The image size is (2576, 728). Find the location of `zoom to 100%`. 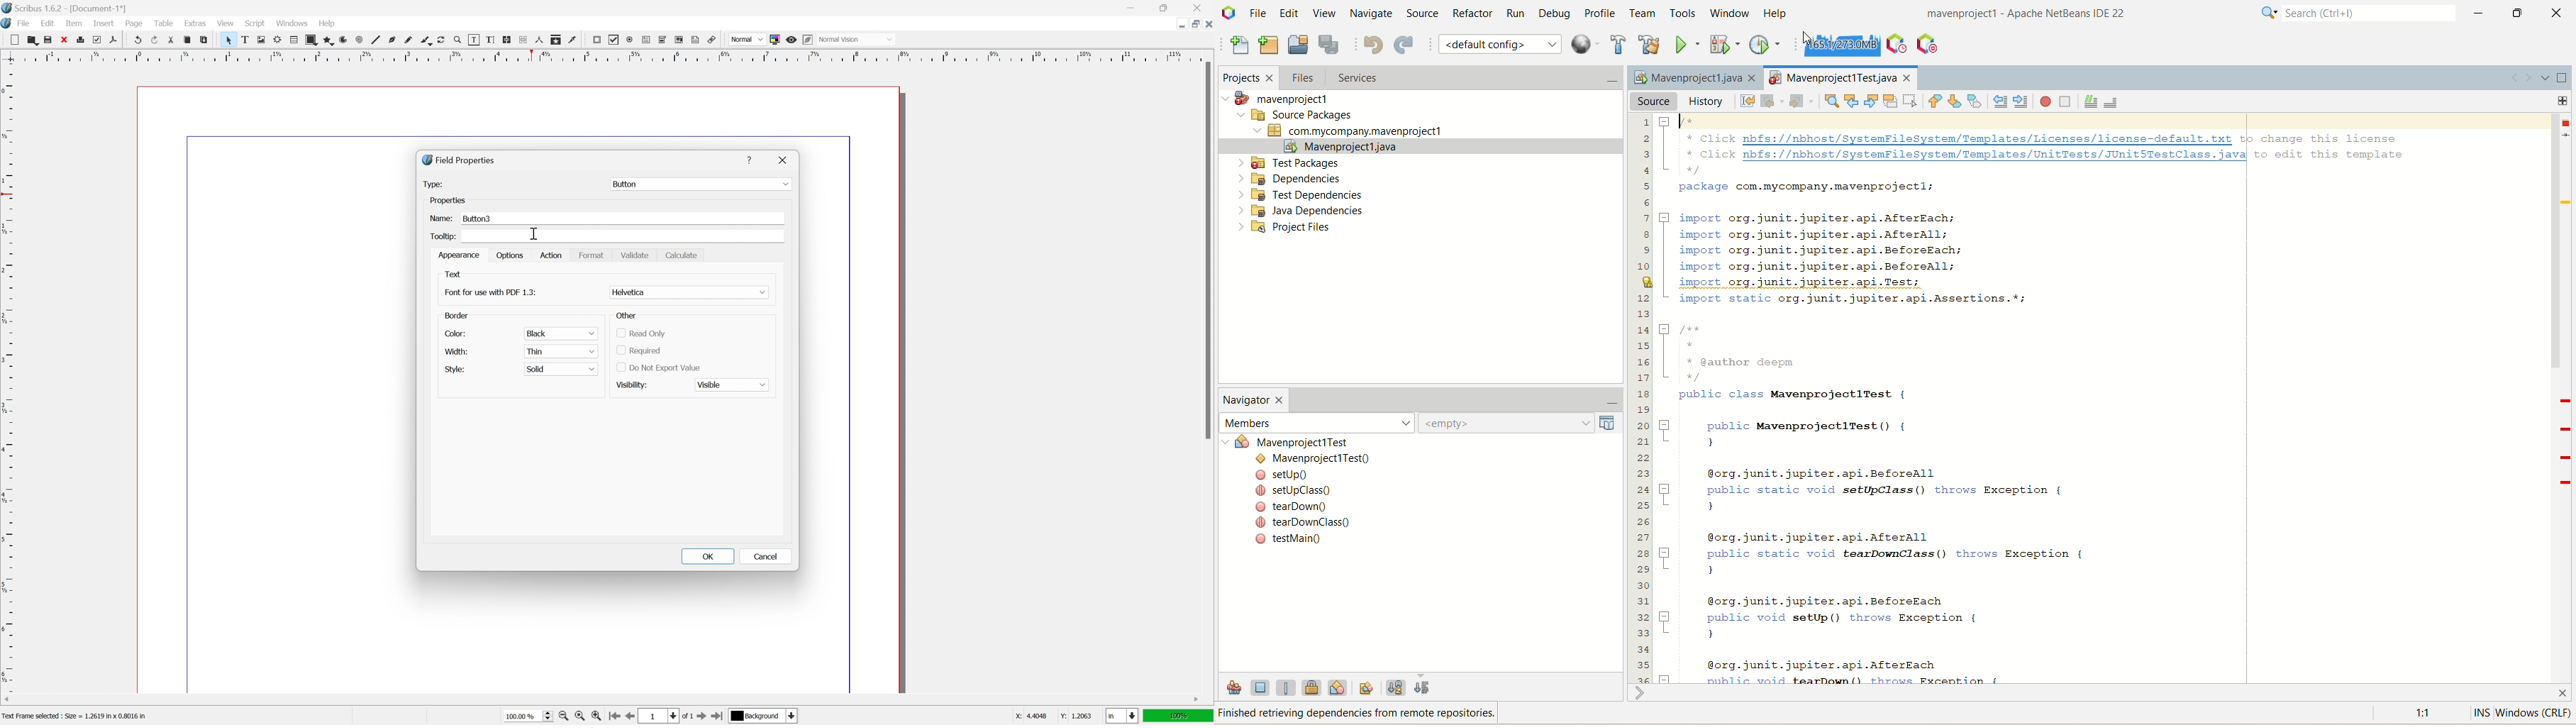

zoom to 100% is located at coordinates (581, 717).